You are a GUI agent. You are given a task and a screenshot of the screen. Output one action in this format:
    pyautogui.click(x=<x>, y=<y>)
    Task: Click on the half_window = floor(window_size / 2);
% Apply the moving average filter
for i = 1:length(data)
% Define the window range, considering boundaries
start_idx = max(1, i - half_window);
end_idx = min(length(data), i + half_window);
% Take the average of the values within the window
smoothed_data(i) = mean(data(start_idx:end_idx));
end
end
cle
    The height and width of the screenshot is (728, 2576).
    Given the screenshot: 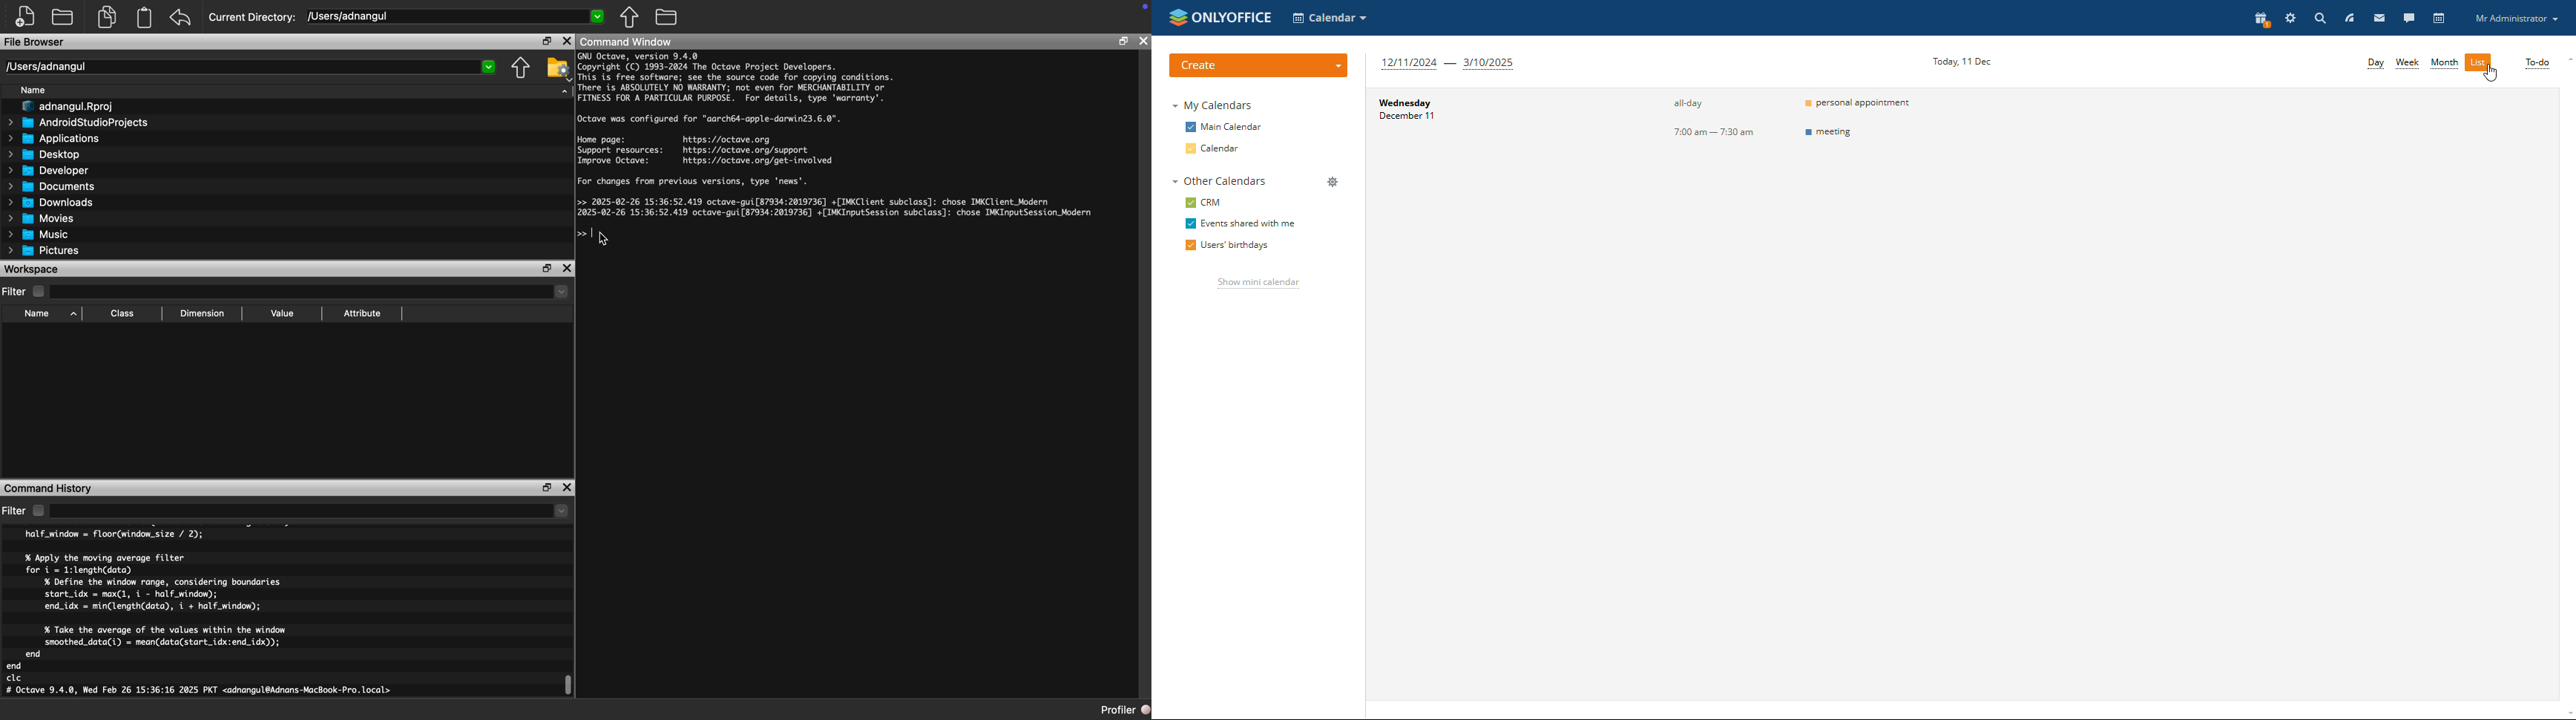 What is the action you would take?
    pyautogui.click(x=150, y=606)
    